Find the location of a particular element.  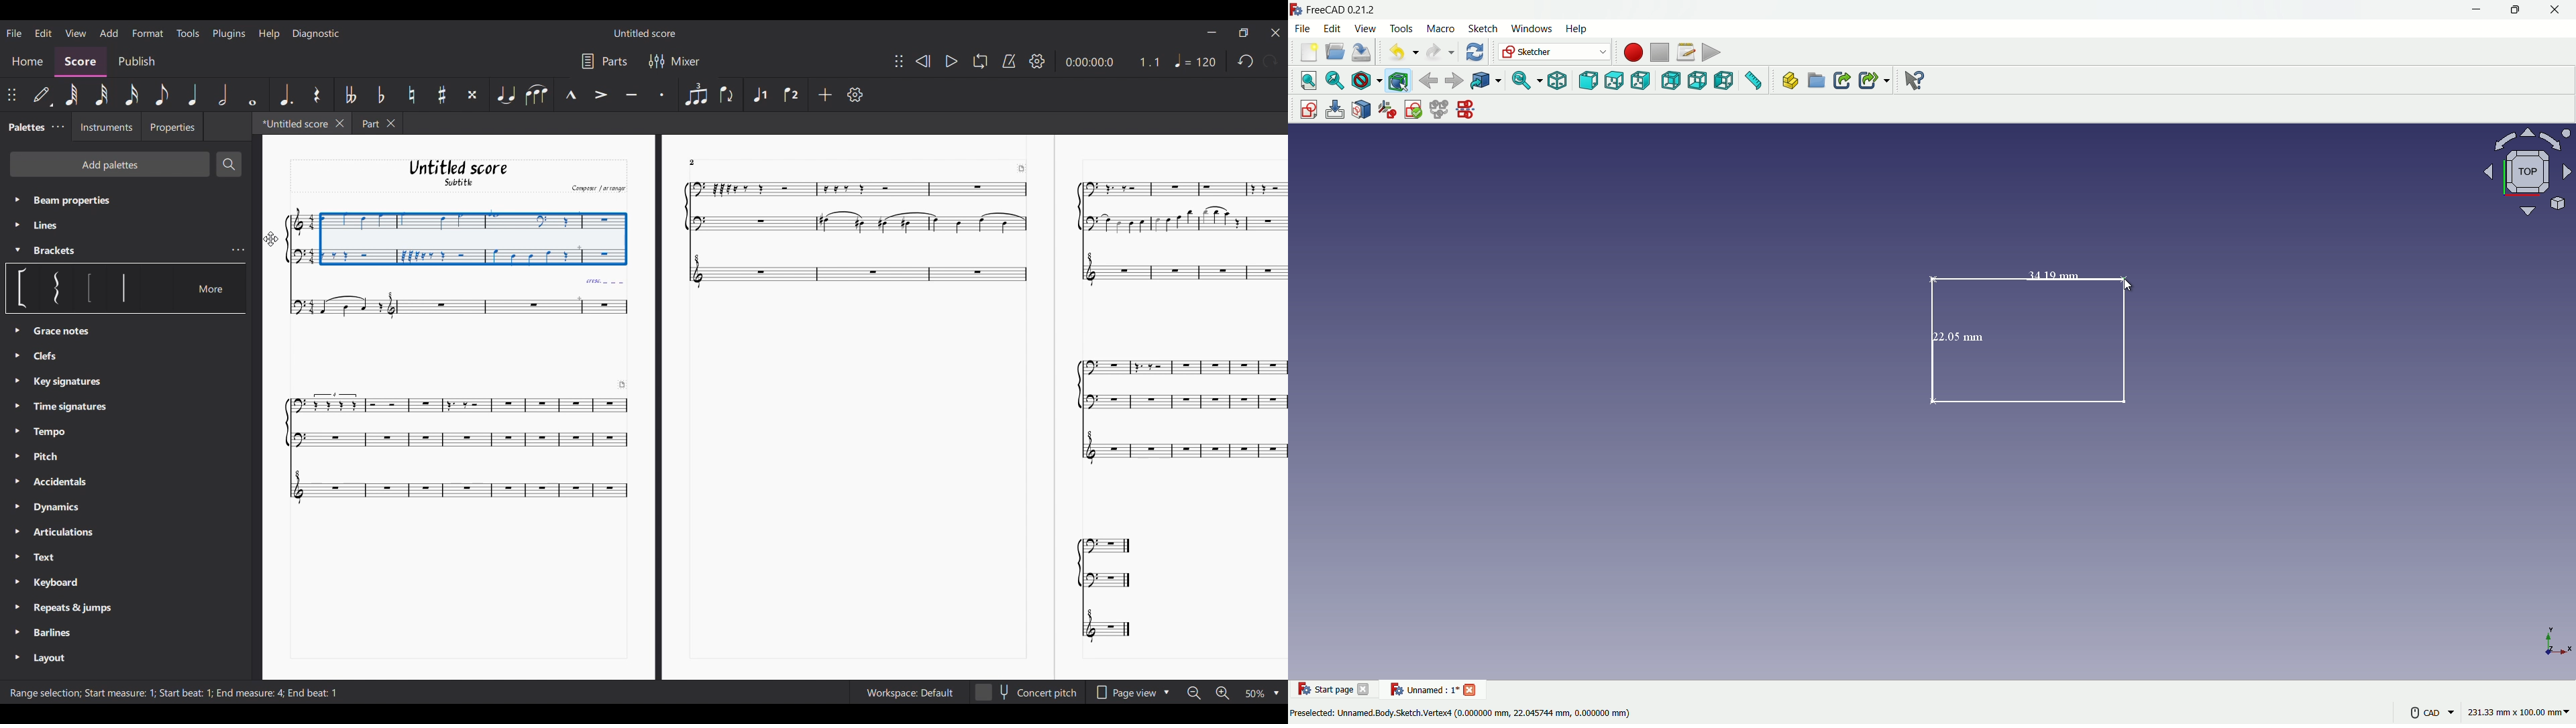

close project is located at coordinates (1472, 688).